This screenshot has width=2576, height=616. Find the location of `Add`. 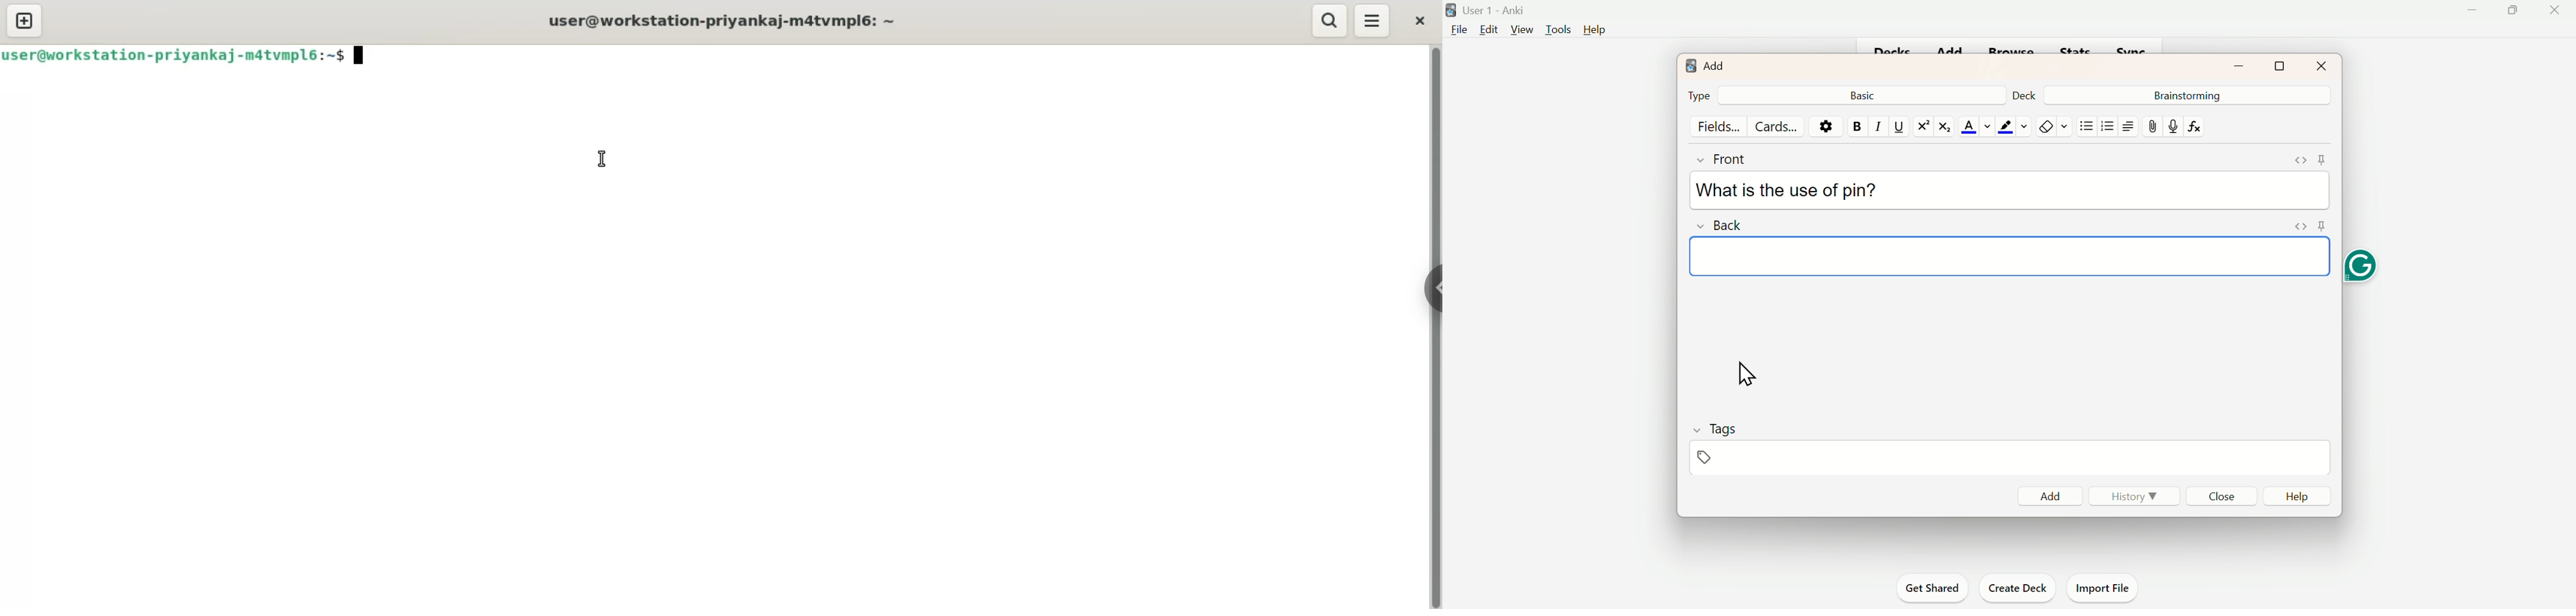

Add is located at coordinates (2051, 495).